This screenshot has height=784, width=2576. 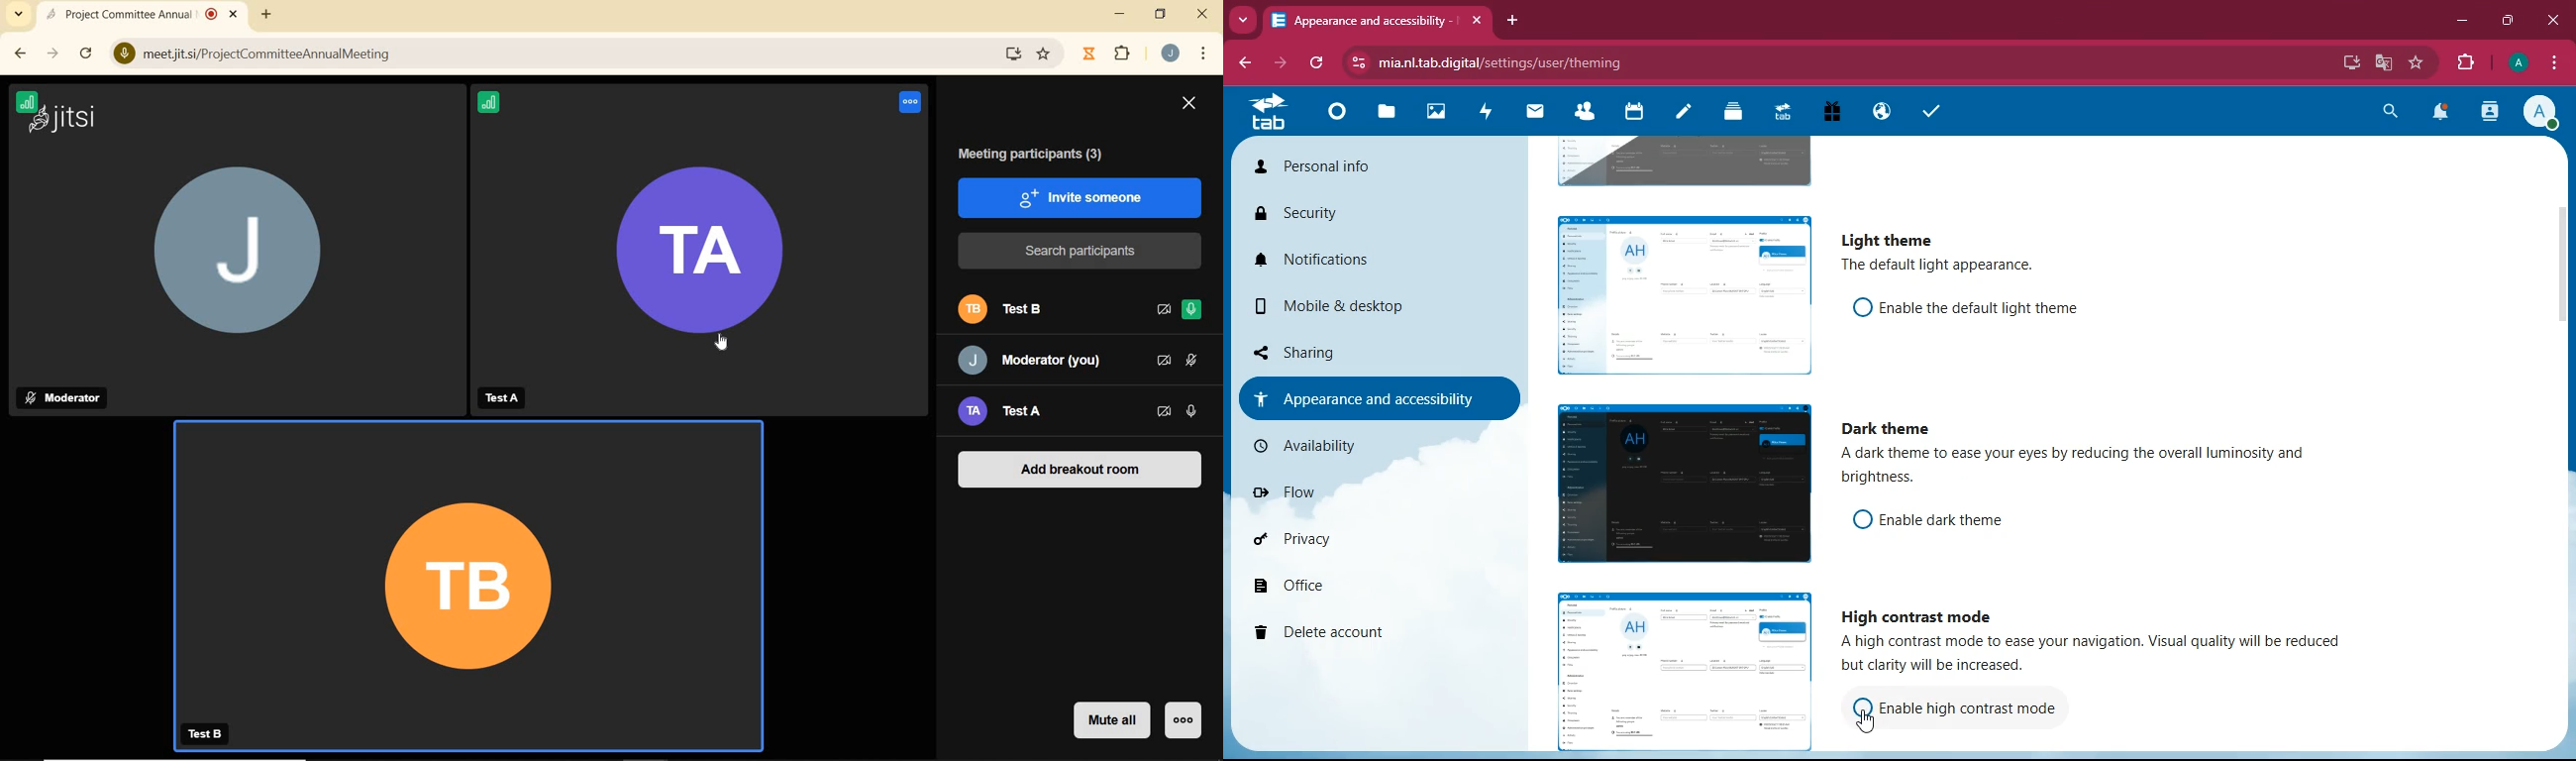 I want to click on activity, so click(x=1485, y=114).